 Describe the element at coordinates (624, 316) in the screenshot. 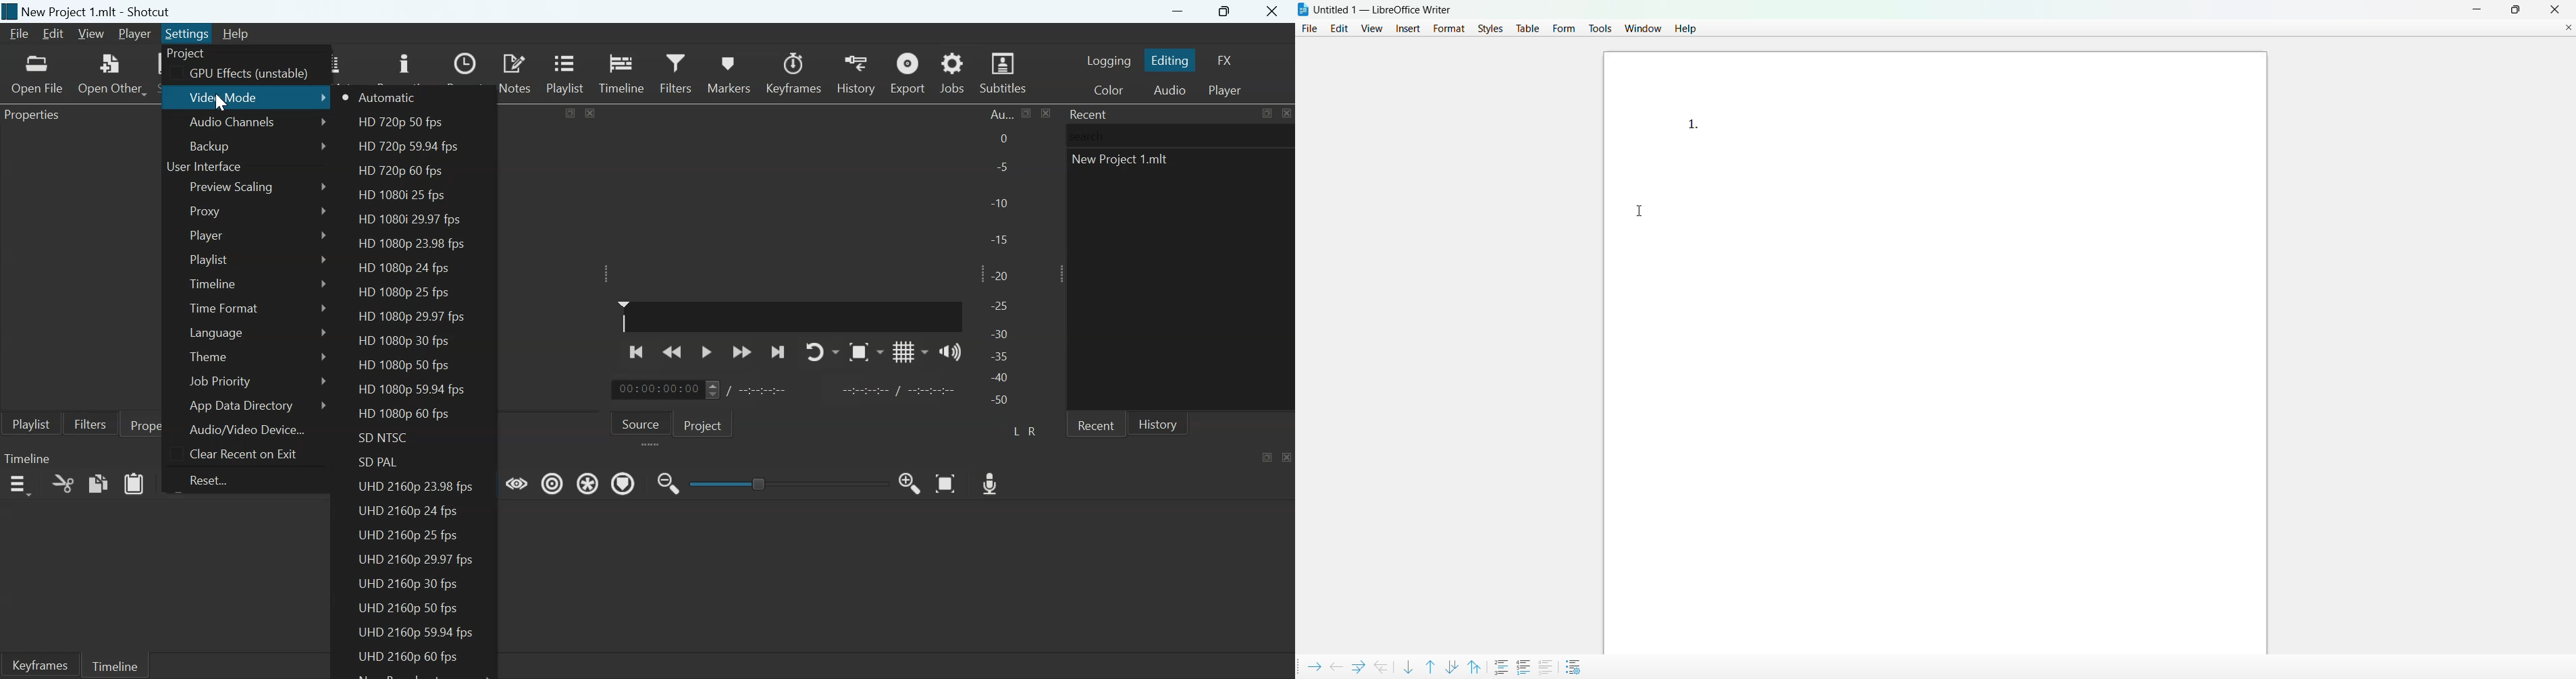

I see `Playhead` at that location.